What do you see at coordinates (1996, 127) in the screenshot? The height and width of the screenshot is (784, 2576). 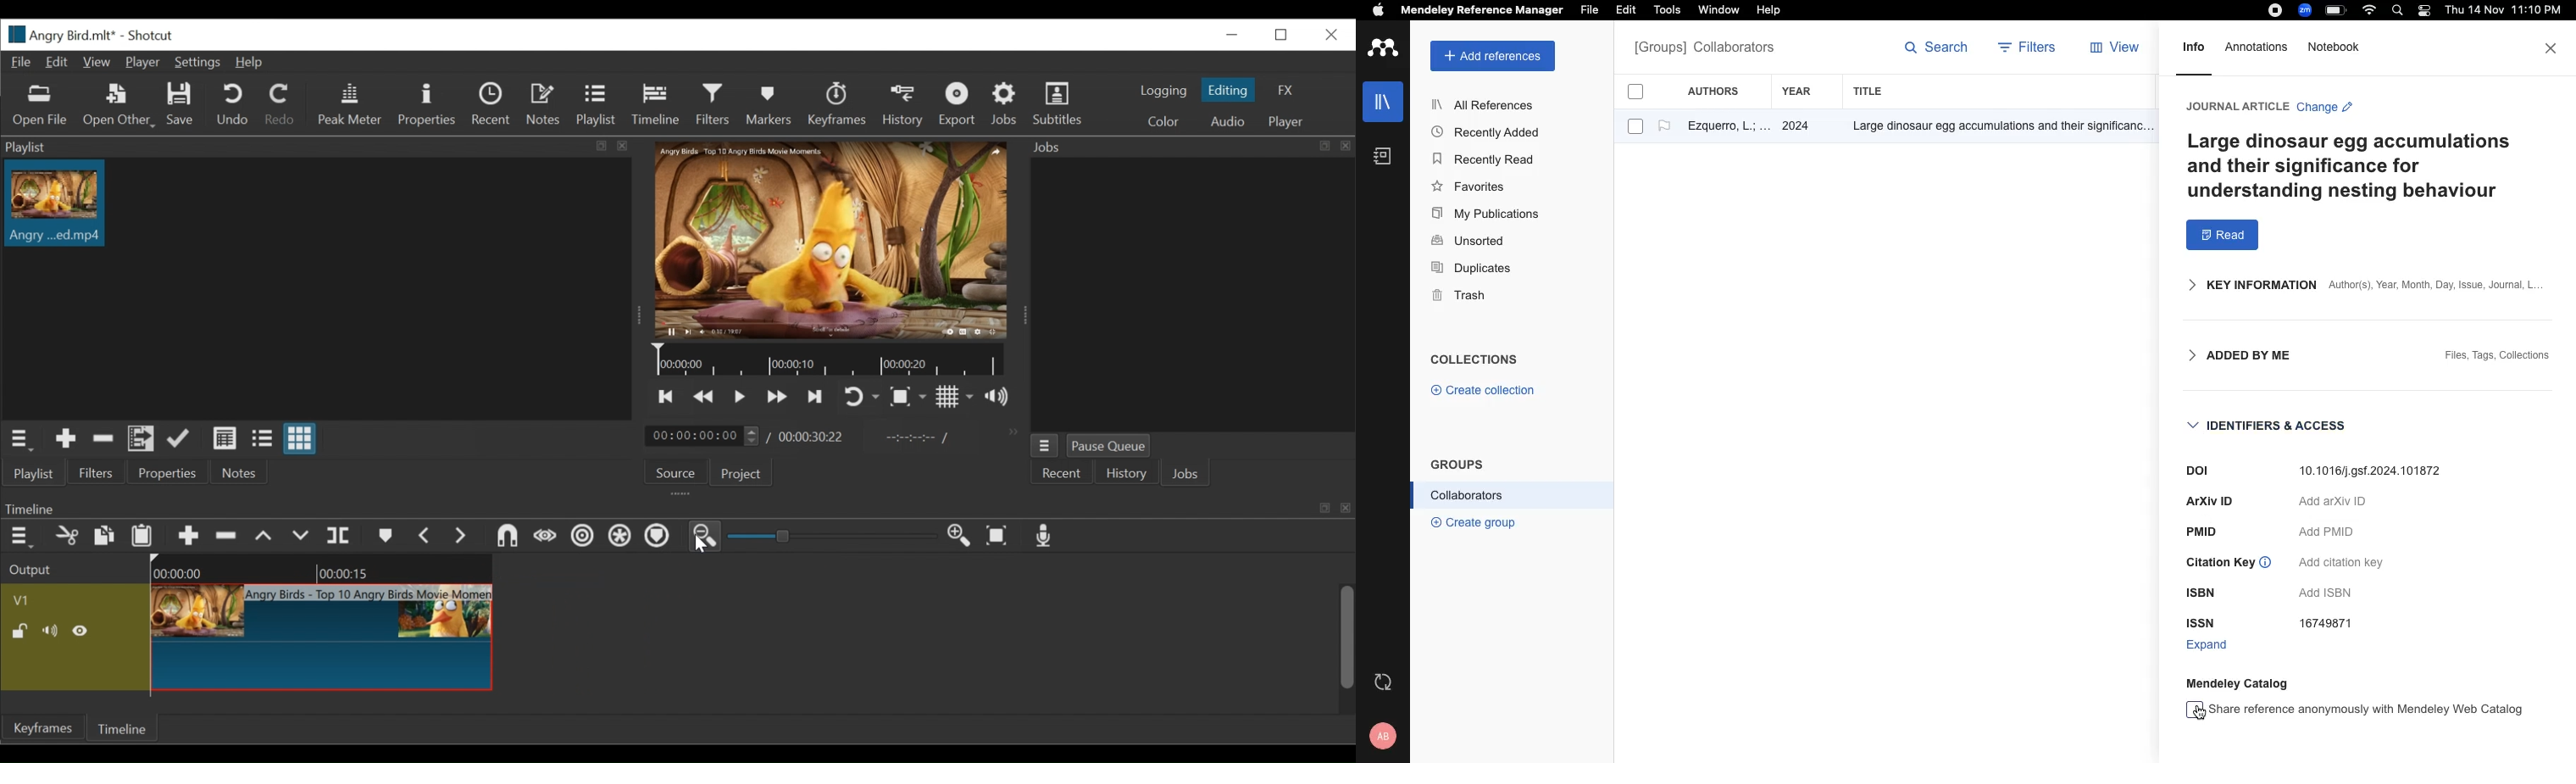 I see `` at bounding box center [1996, 127].